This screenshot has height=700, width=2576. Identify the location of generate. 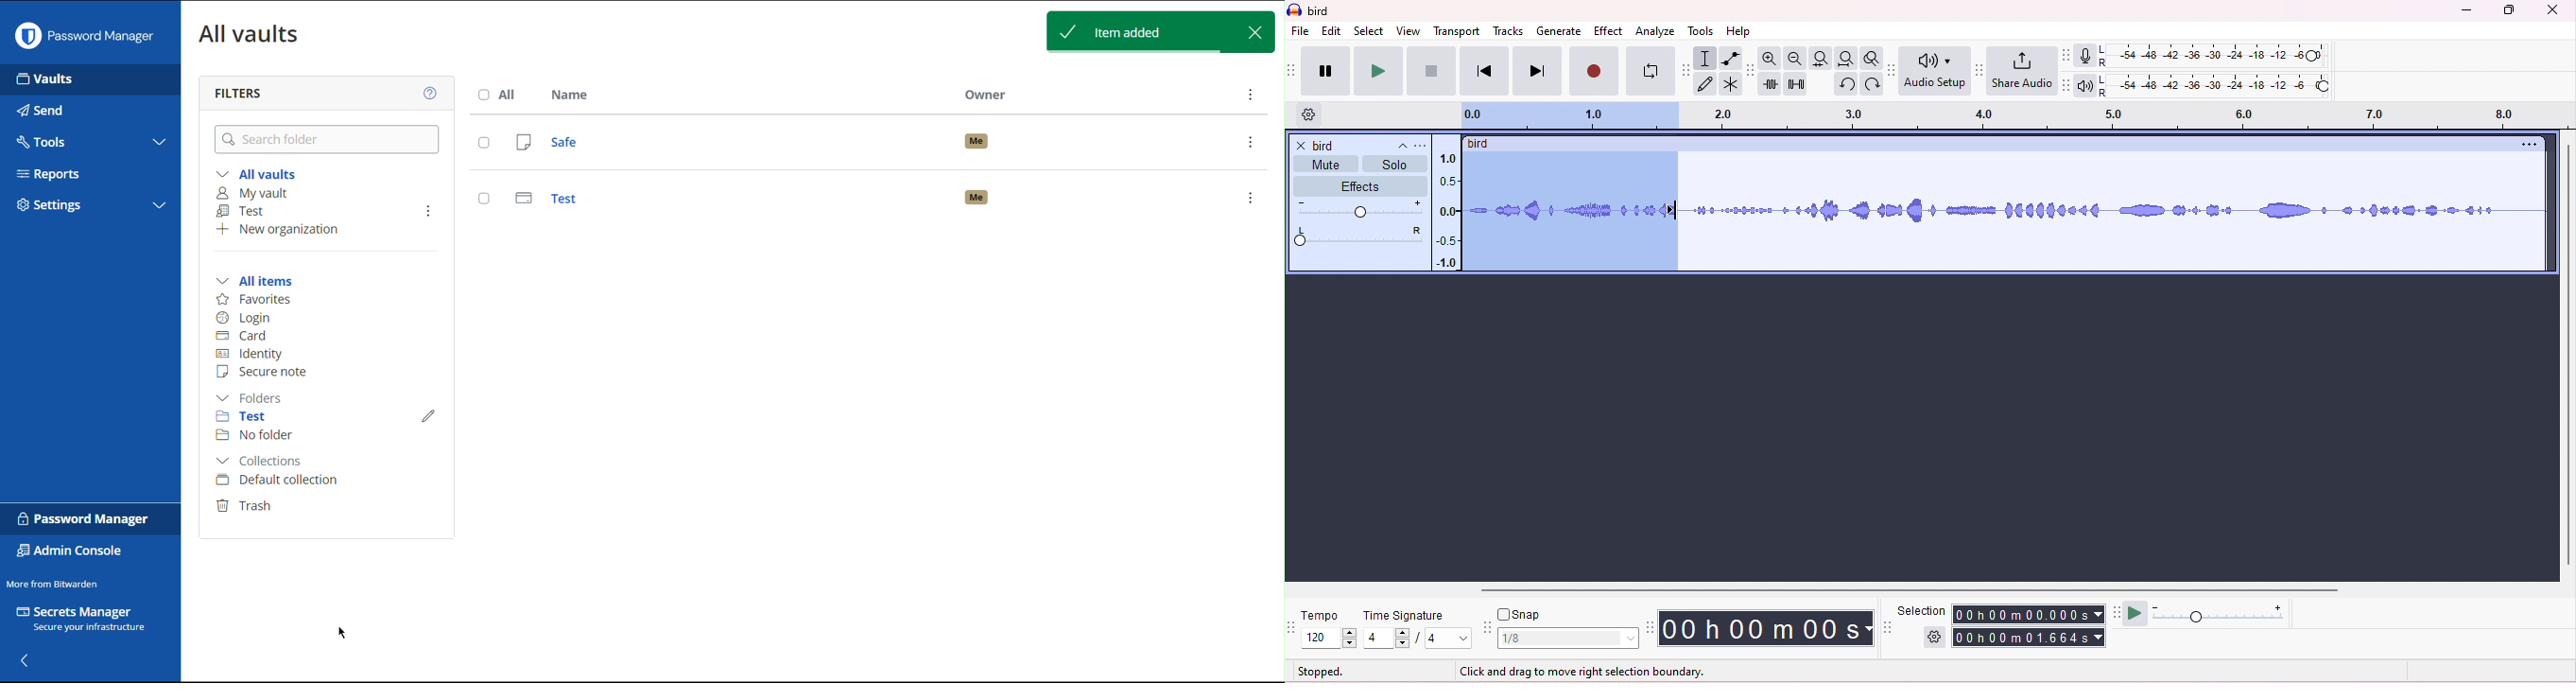
(1559, 32).